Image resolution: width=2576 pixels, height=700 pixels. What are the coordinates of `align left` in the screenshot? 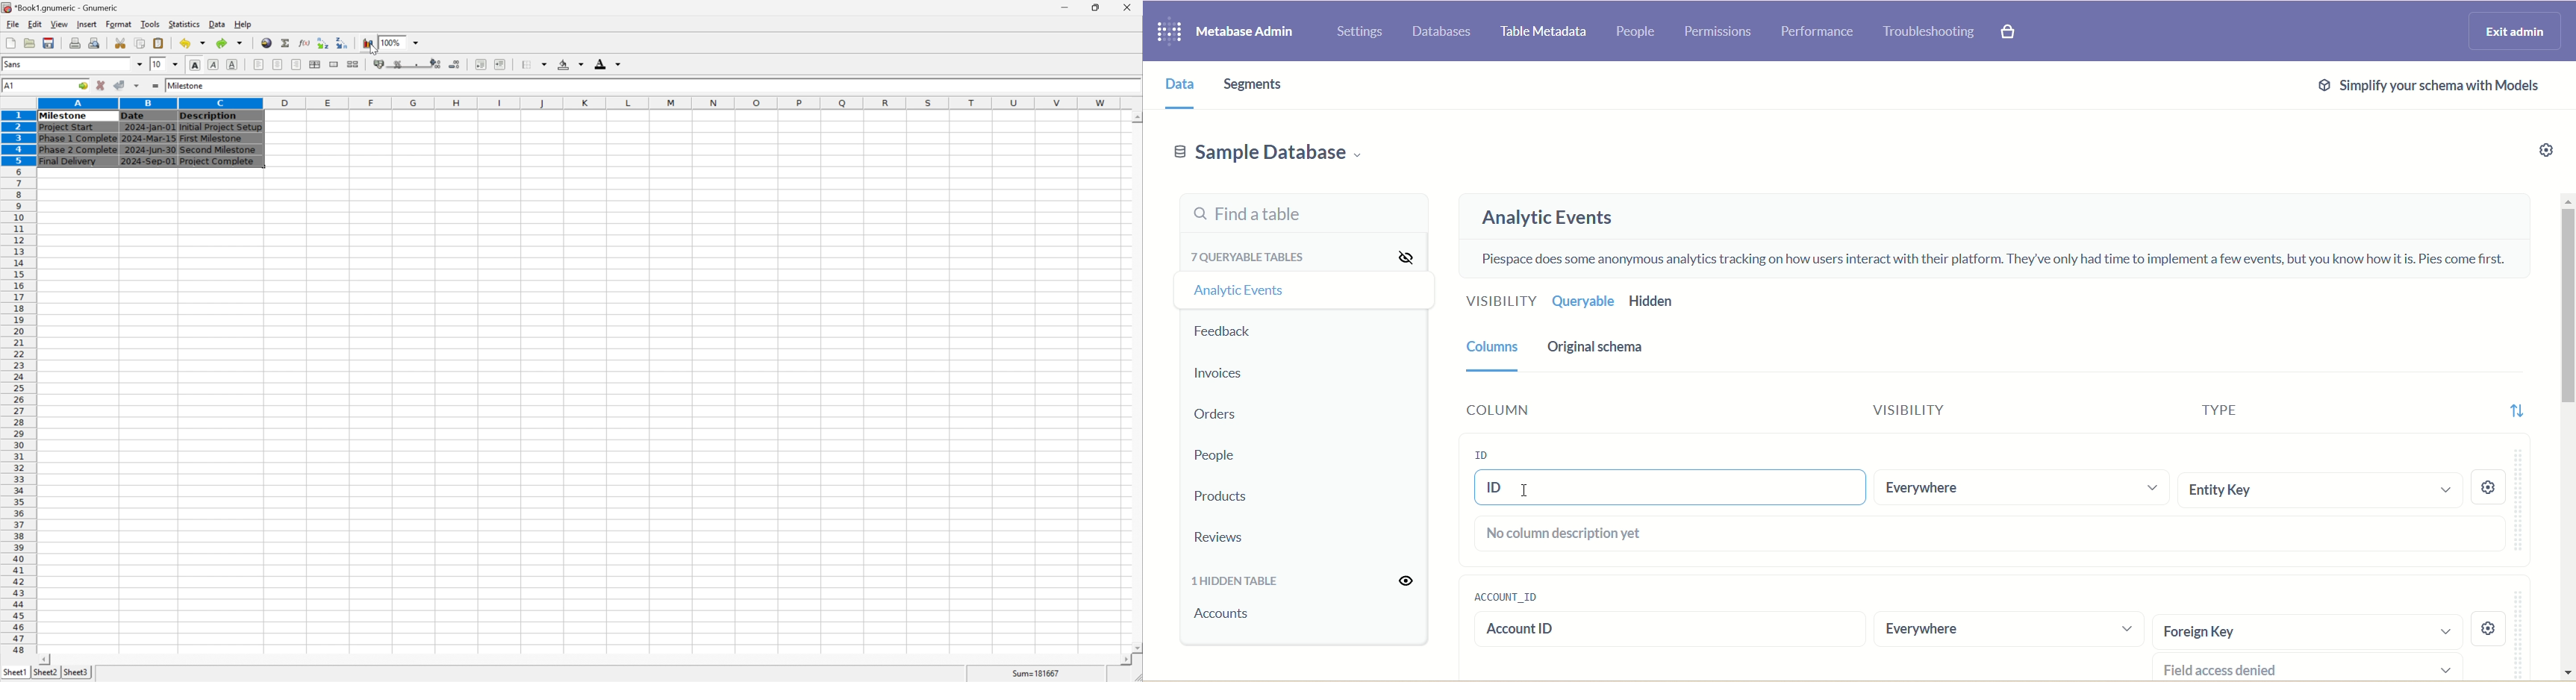 It's located at (259, 65).